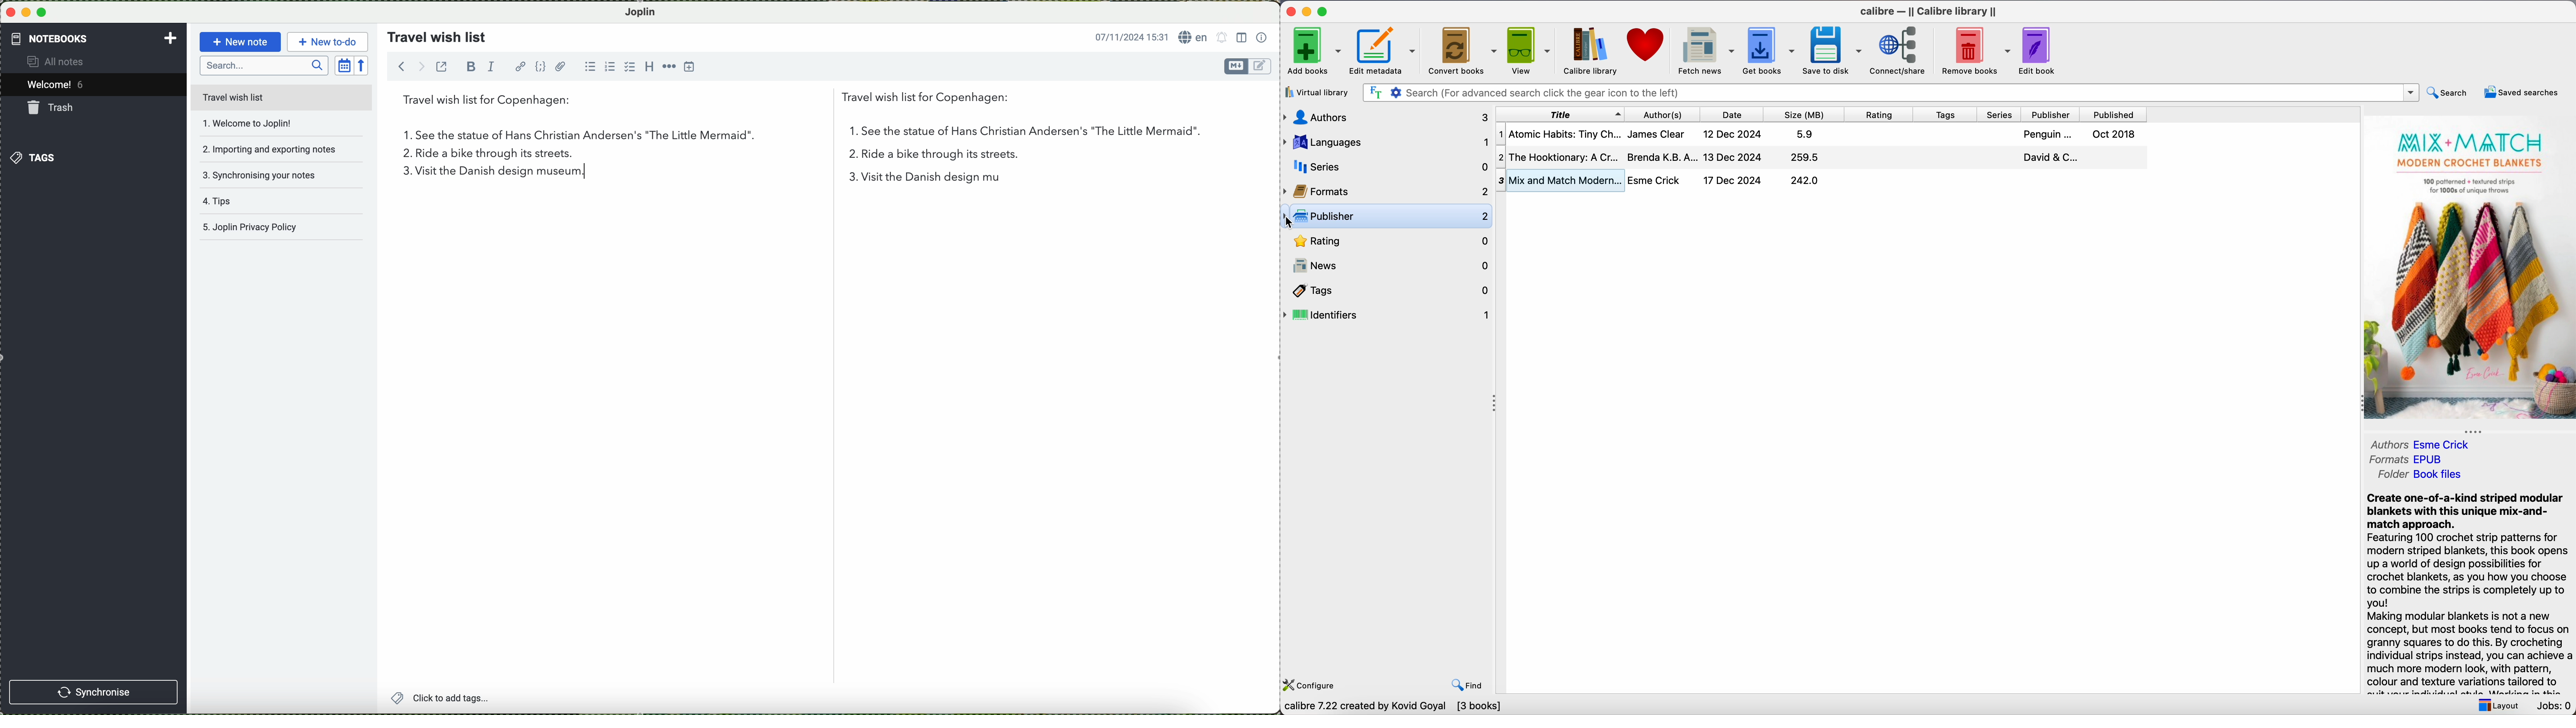 Image resolution: width=2576 pixels, height=728 pixels. I want to click on 2., so click(403, 156).